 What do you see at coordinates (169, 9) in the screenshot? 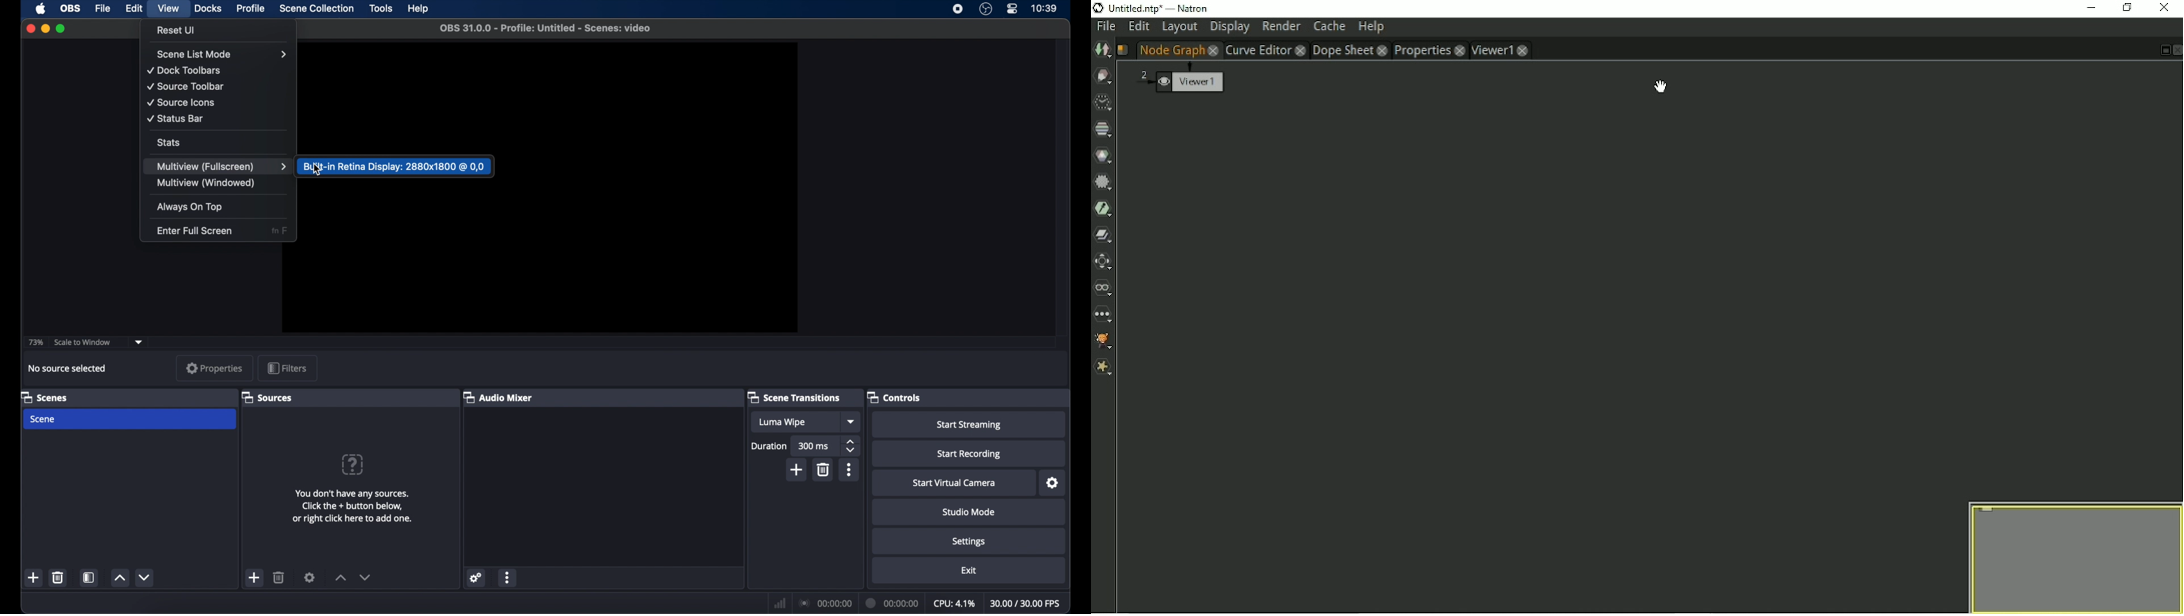
I see `view` at bounding box center [169, 9].